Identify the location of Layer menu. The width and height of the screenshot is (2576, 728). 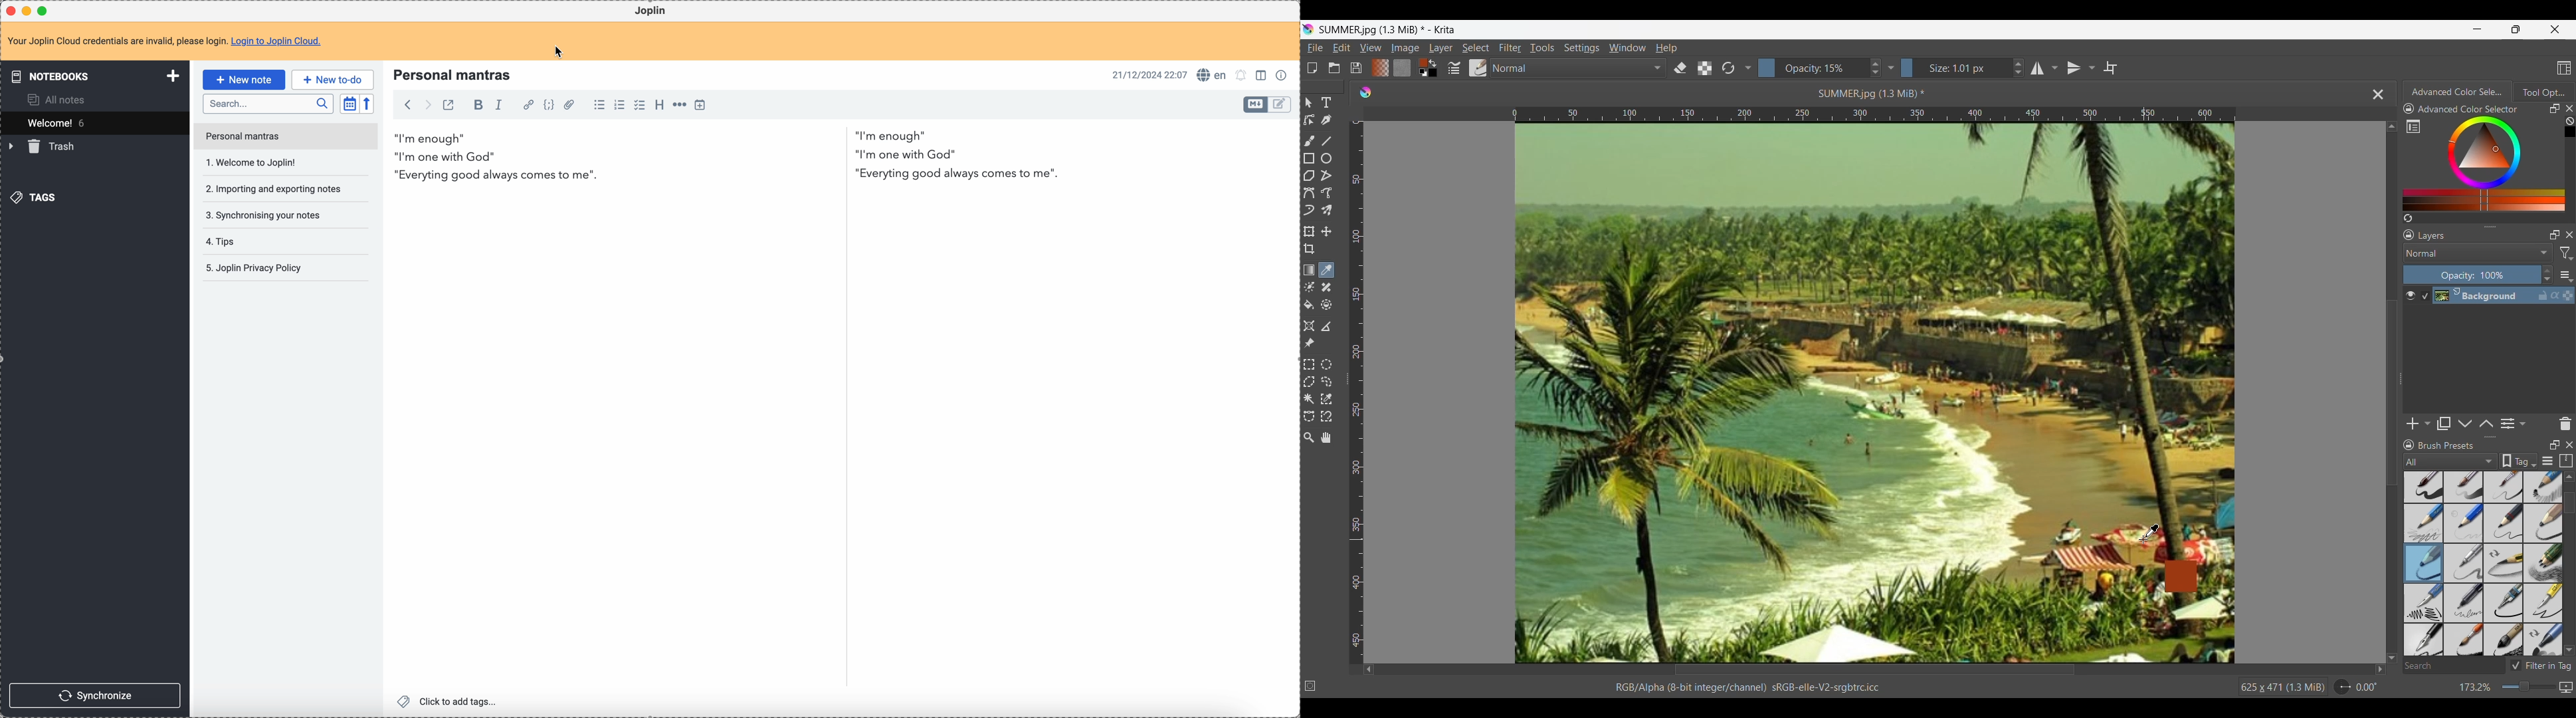
(1440, 48).